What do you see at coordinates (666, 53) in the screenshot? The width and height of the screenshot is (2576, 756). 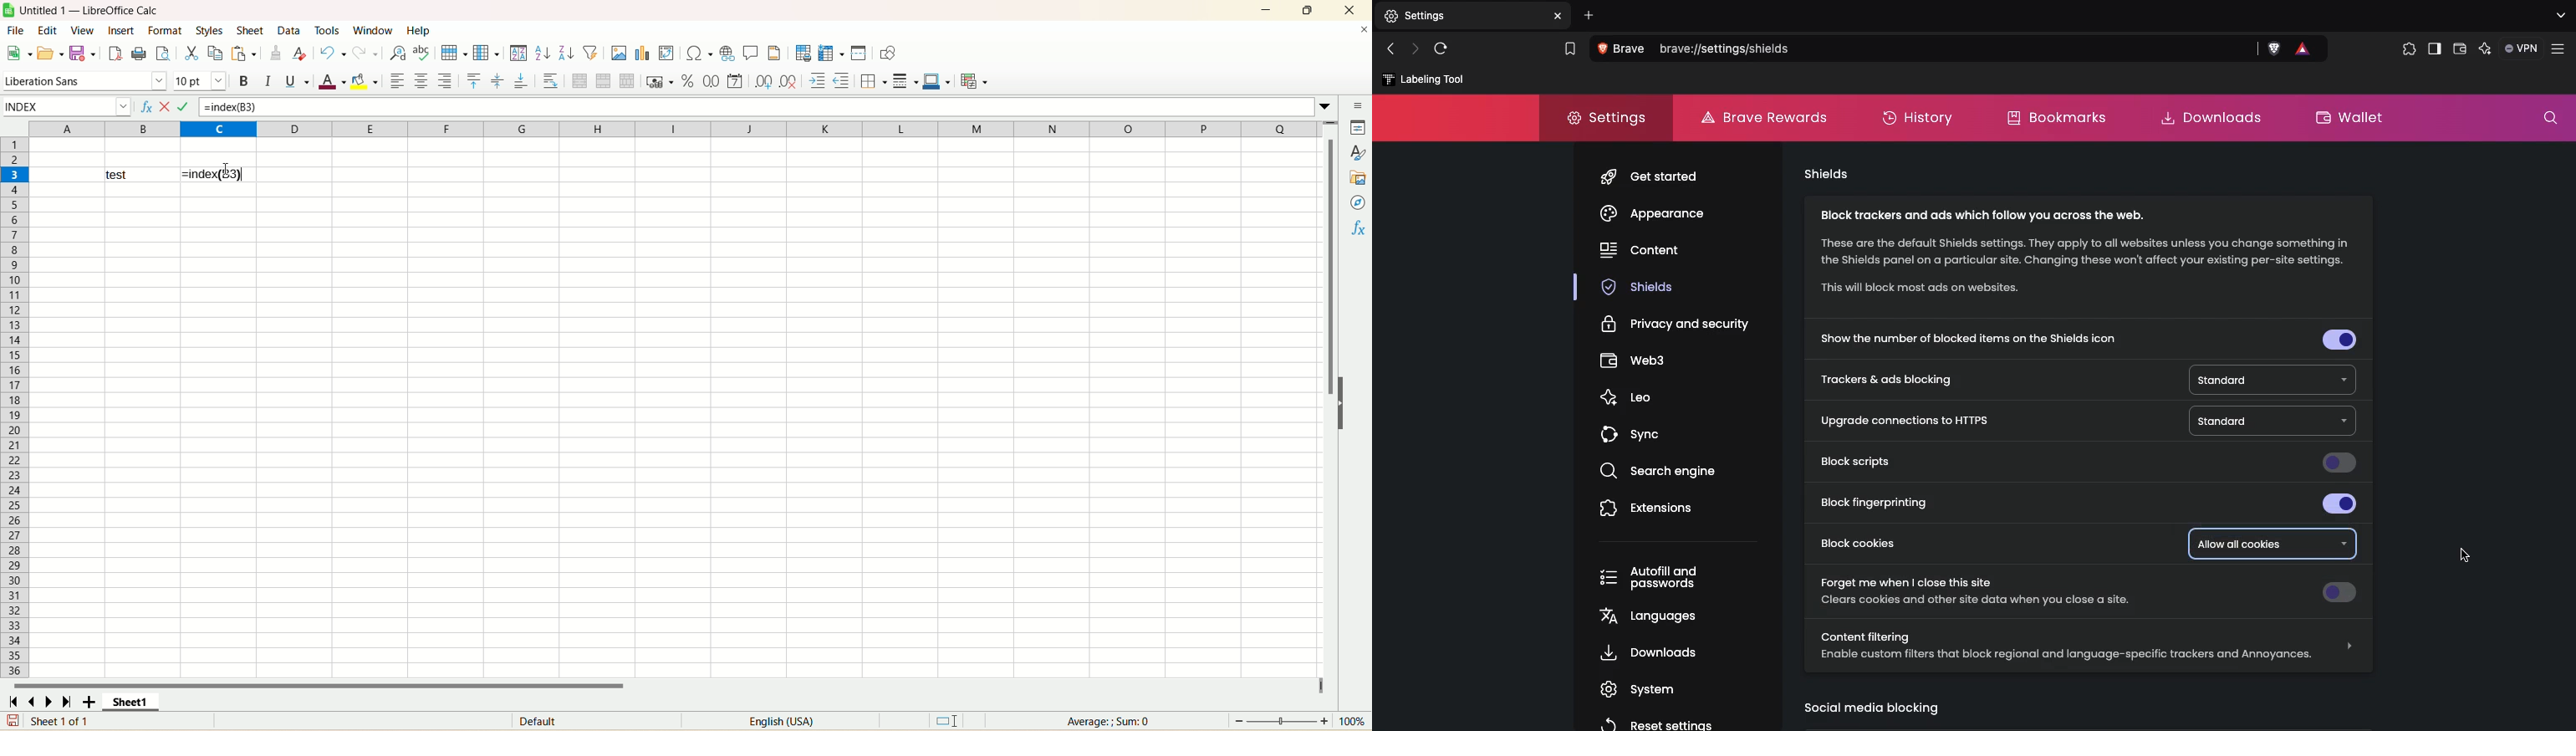 I see `pivot table` at bounding box center [666, 53].